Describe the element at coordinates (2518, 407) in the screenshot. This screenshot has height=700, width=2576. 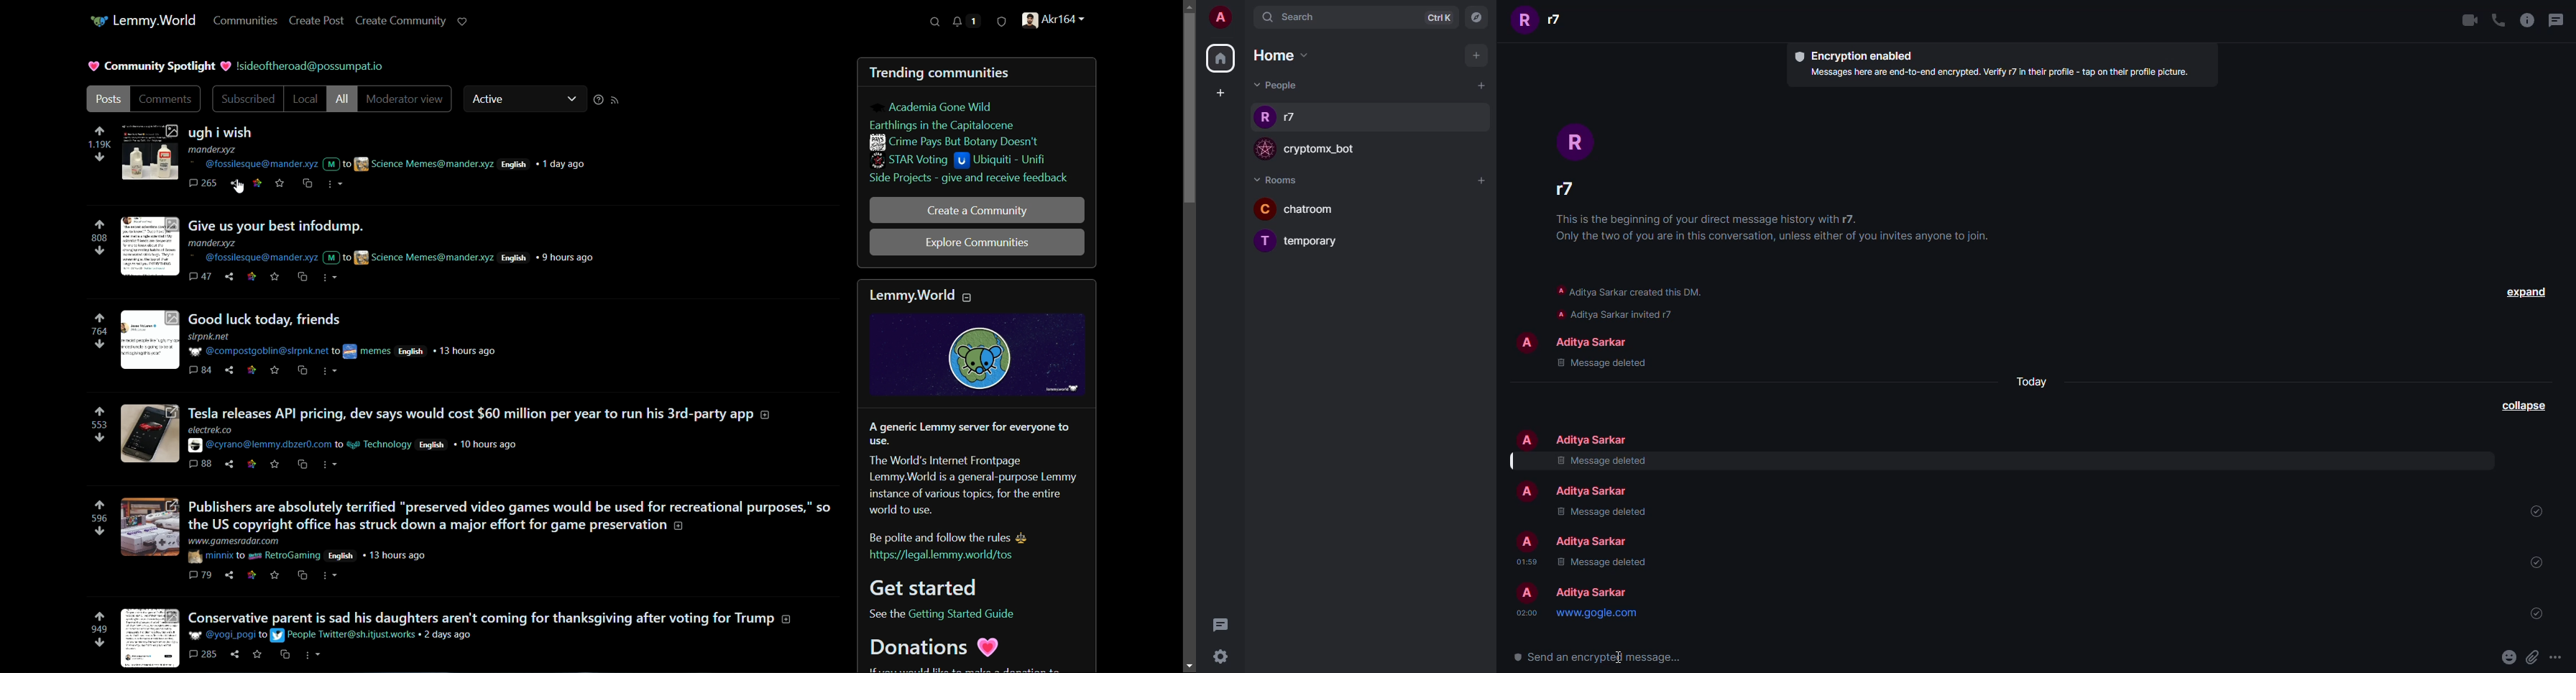
I see `collapse` at that location.